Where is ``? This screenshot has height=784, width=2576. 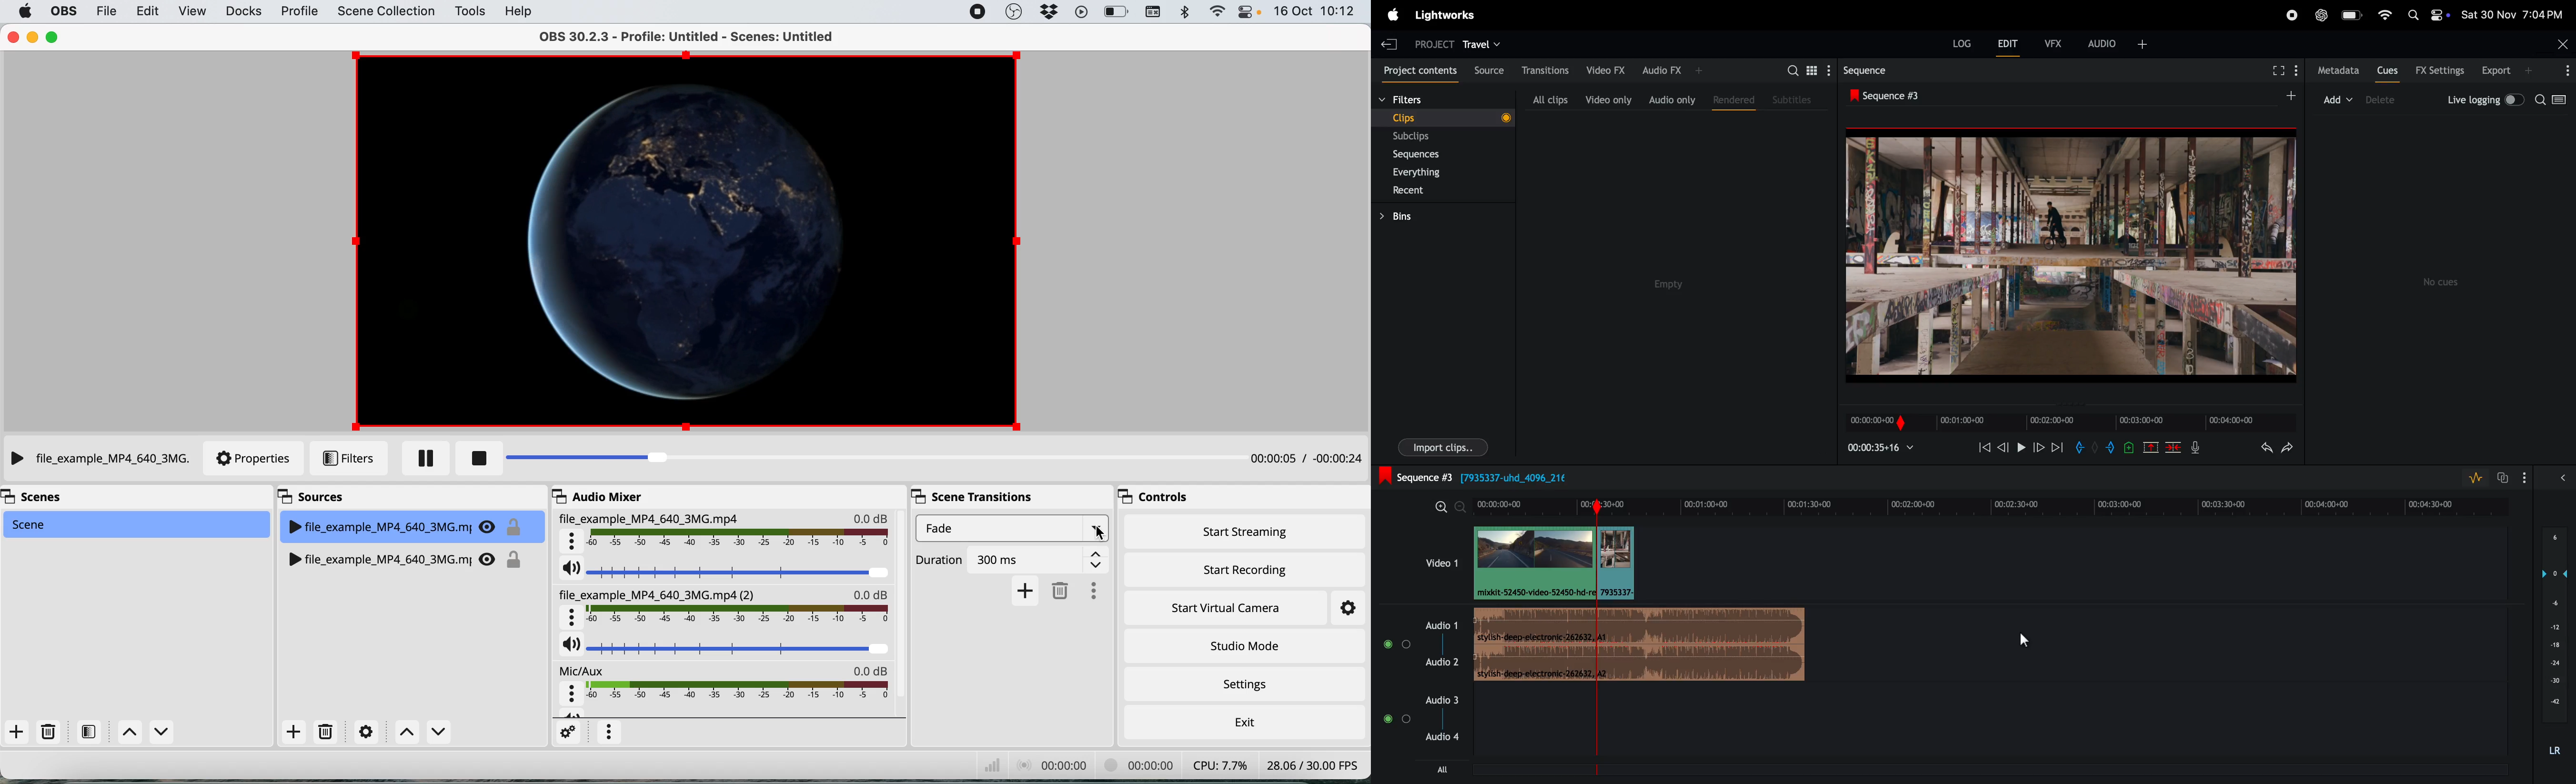
 is located at coordinates (2077, 448).